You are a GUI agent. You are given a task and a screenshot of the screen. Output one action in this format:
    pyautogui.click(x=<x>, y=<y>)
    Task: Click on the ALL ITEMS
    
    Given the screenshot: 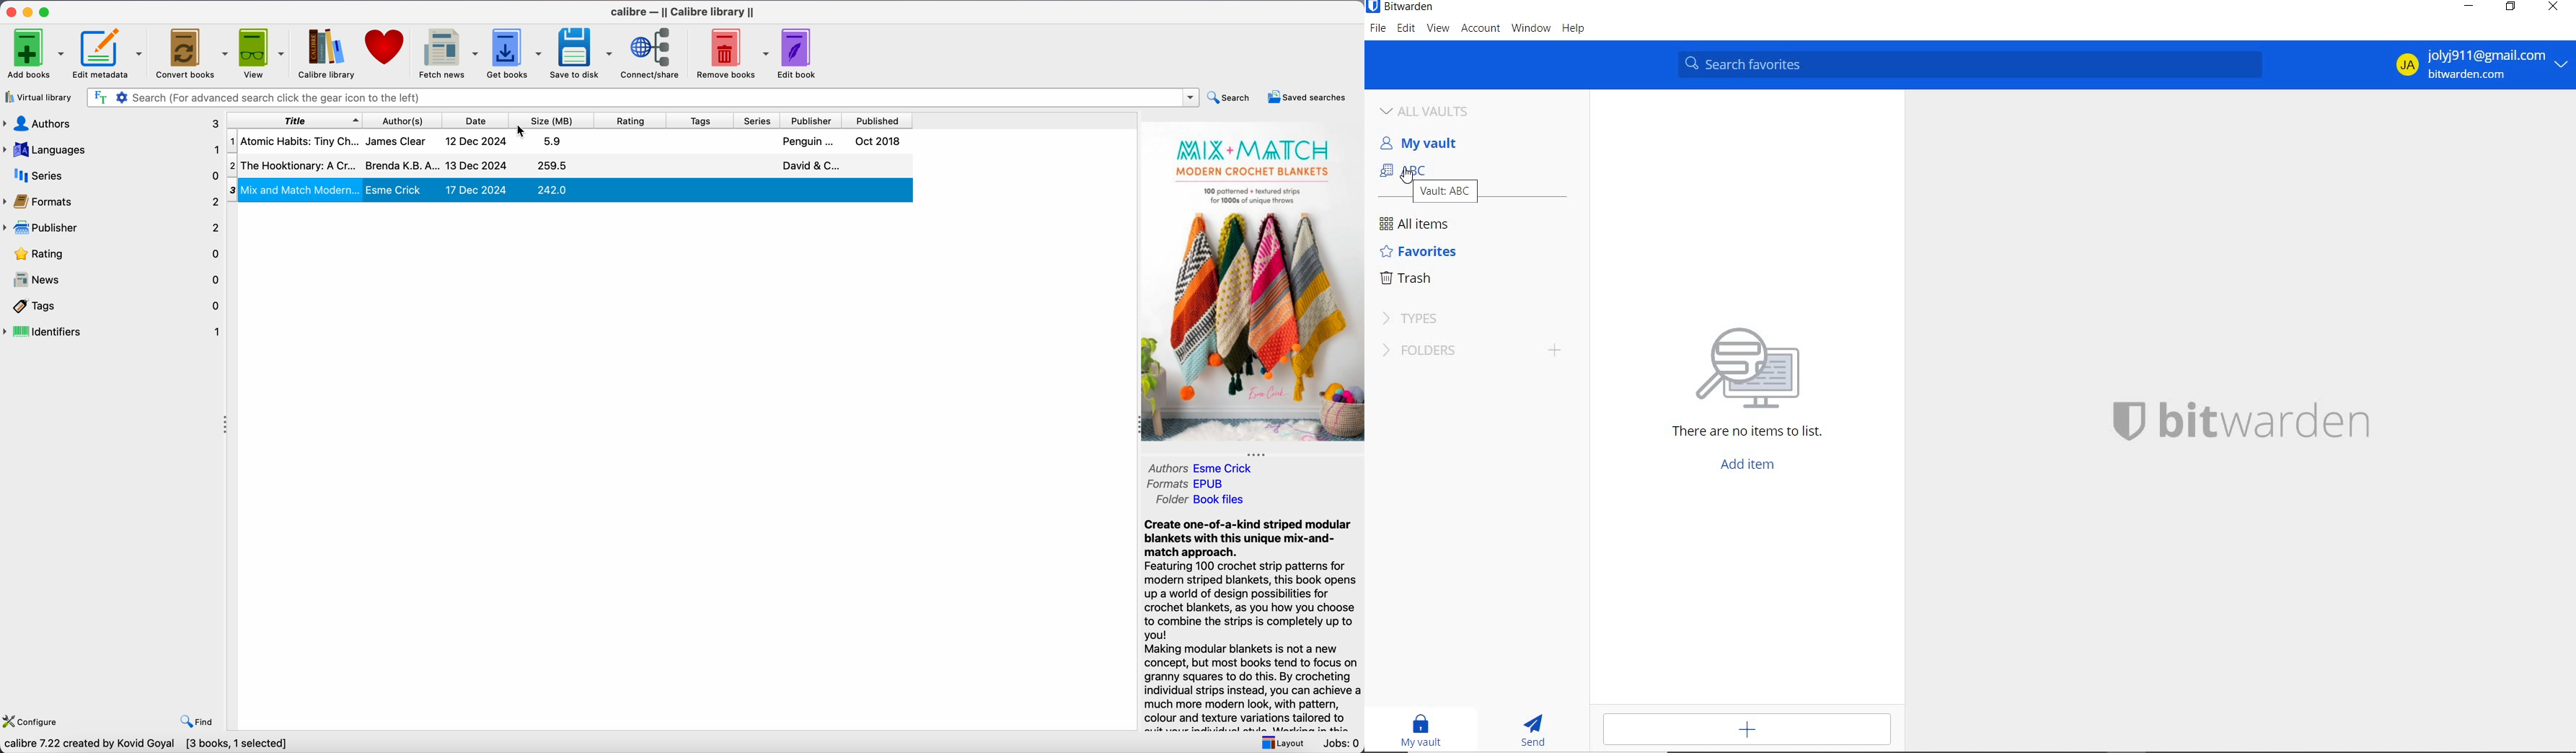 What is the action you would take?
    pyautogui.click(x=1420, y=224)
    